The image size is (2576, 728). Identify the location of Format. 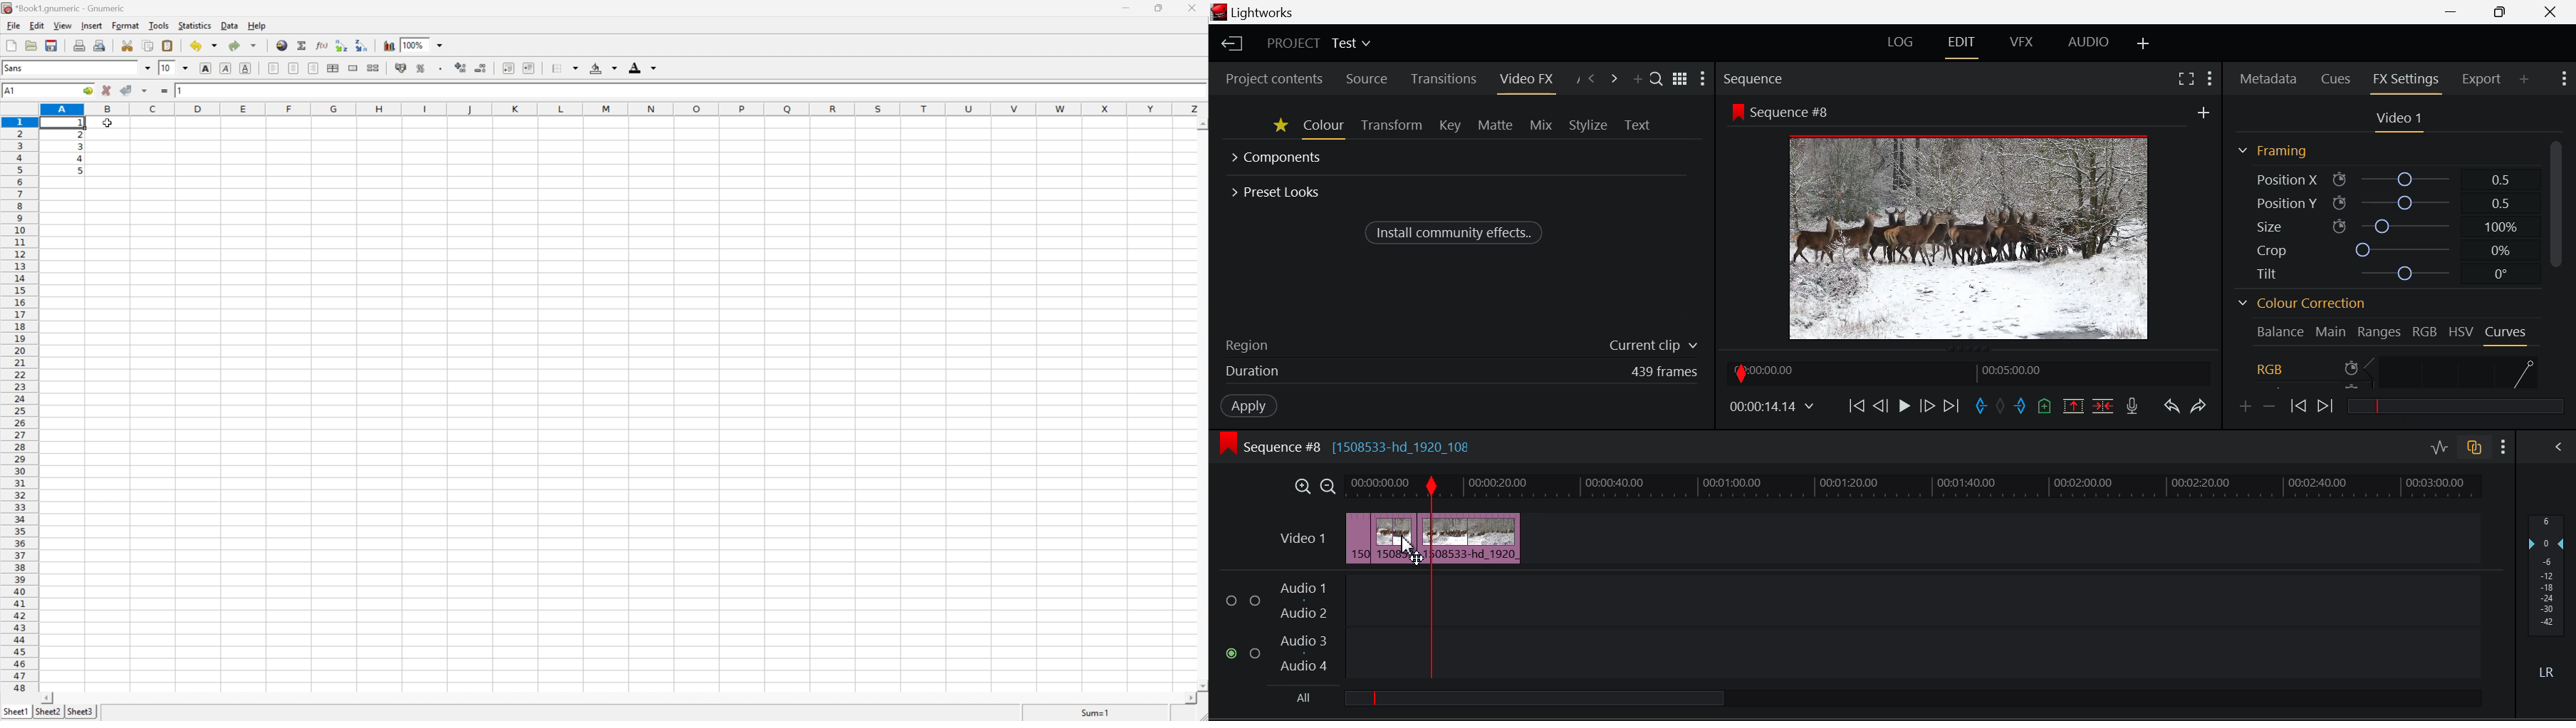
(127, 26).